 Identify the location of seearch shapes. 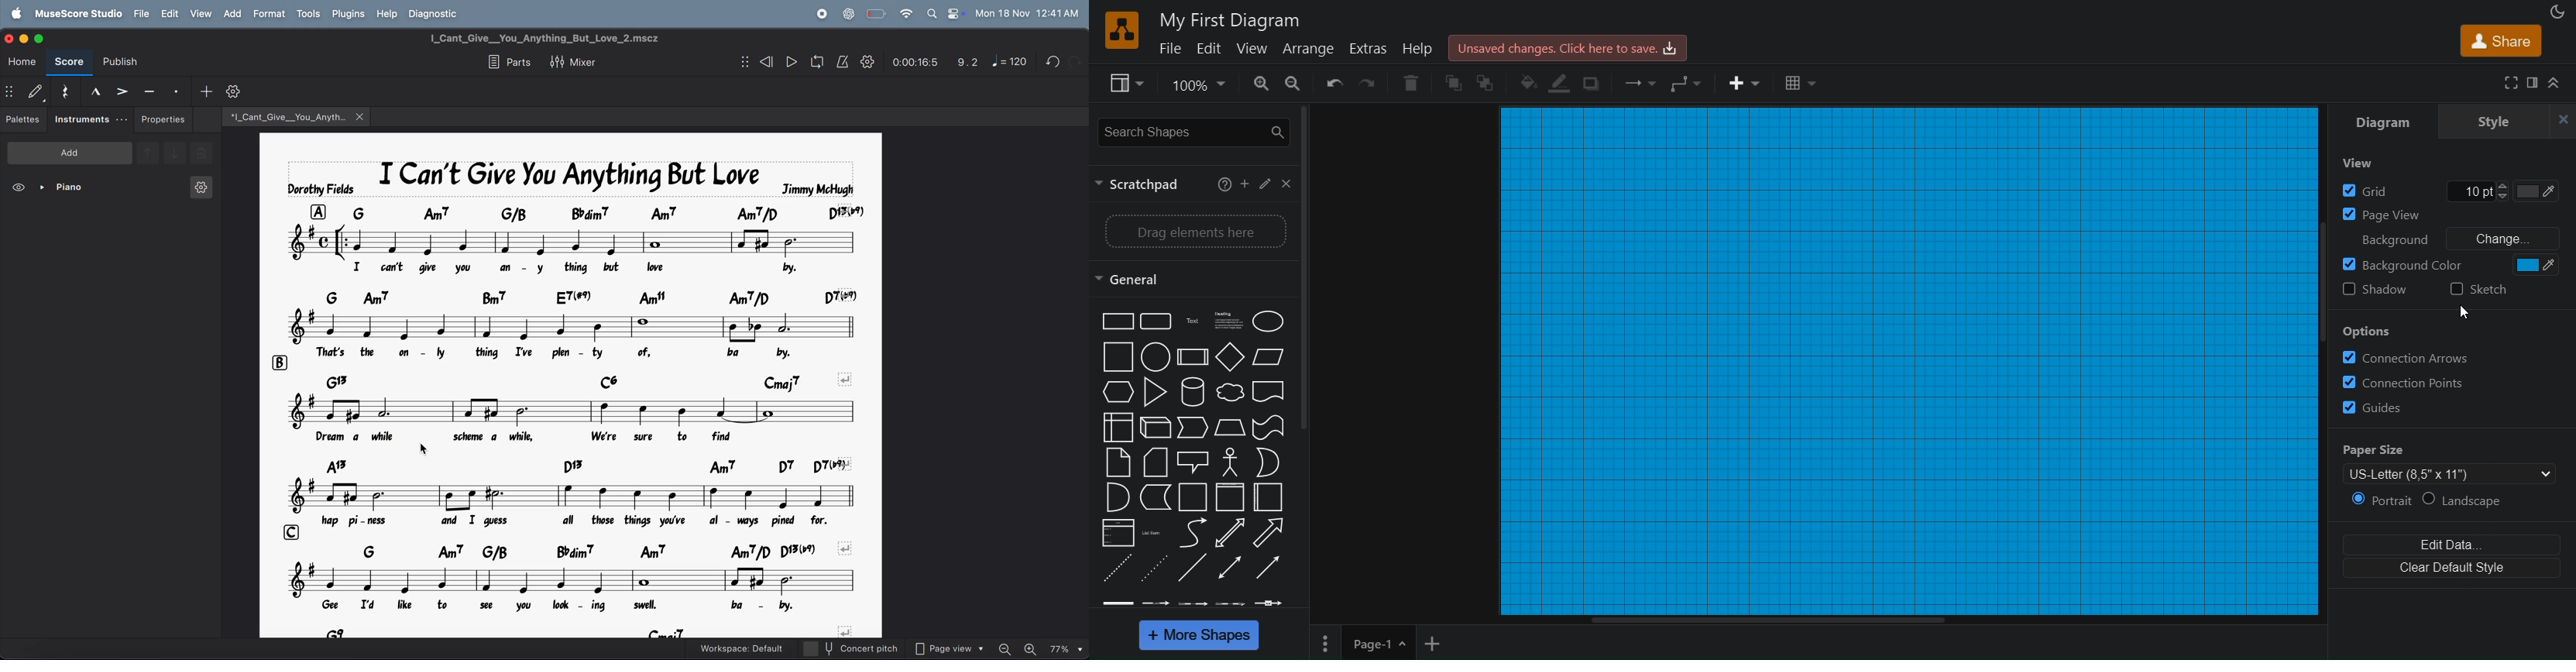
(1190, 131).